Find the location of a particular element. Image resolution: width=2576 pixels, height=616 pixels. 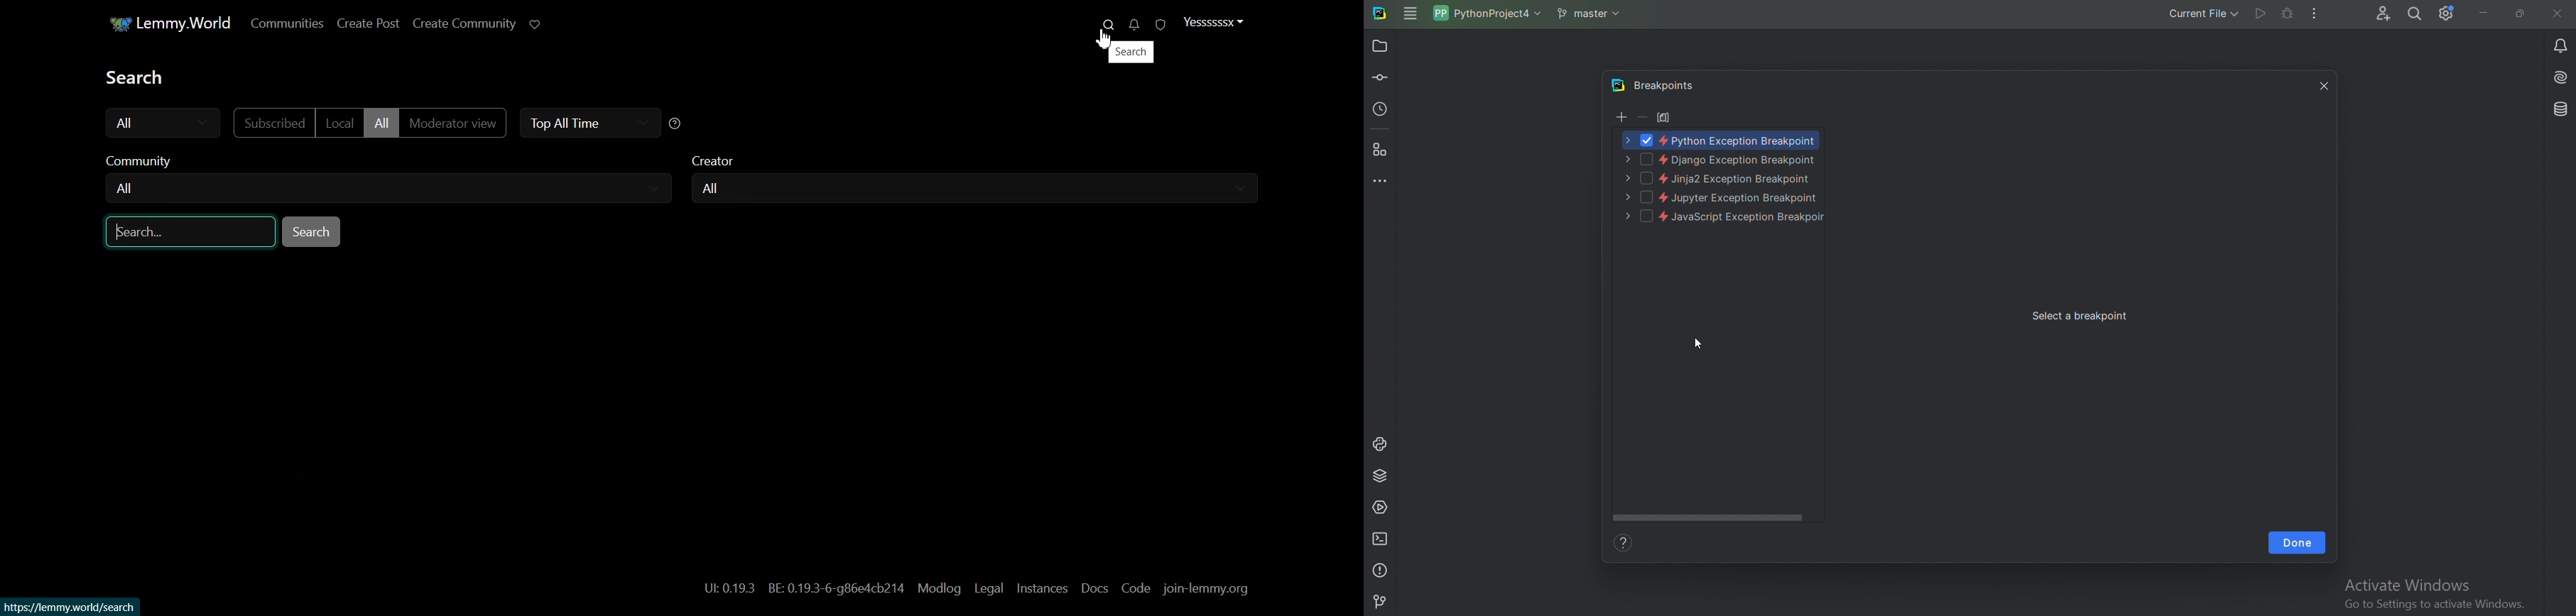

scroll bar is located at coordinates (1712, 516).